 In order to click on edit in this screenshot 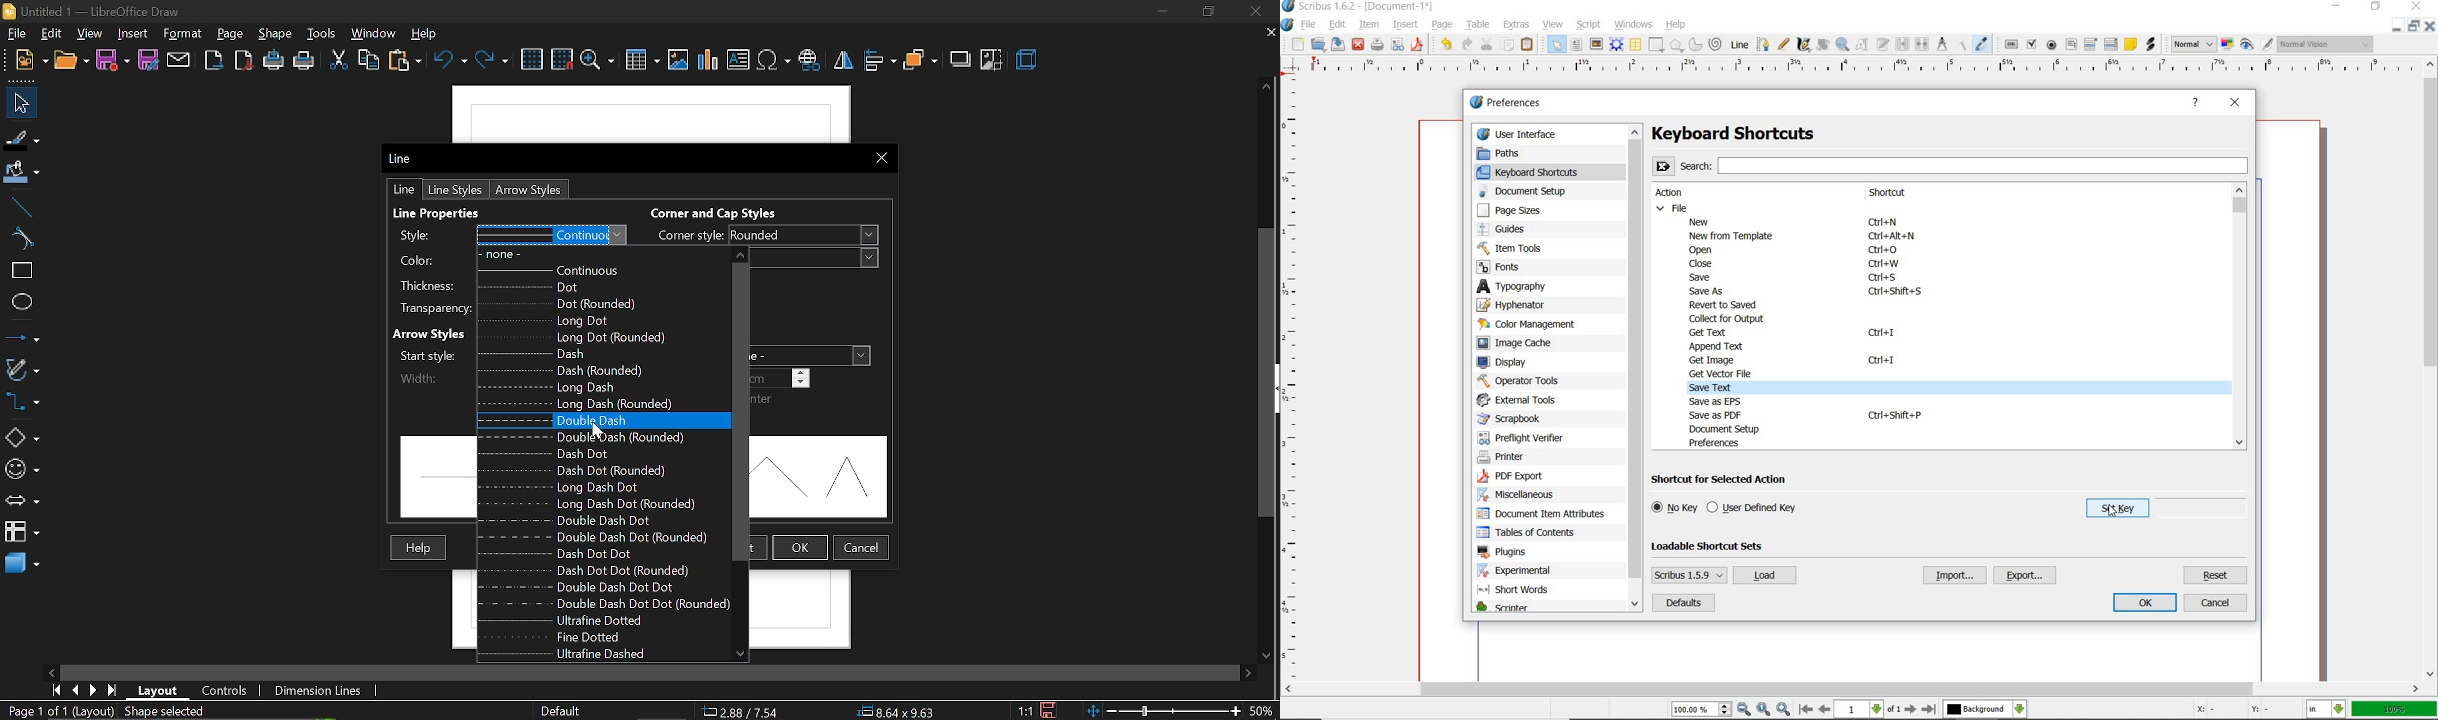, I will do `click(1339, 24)`.